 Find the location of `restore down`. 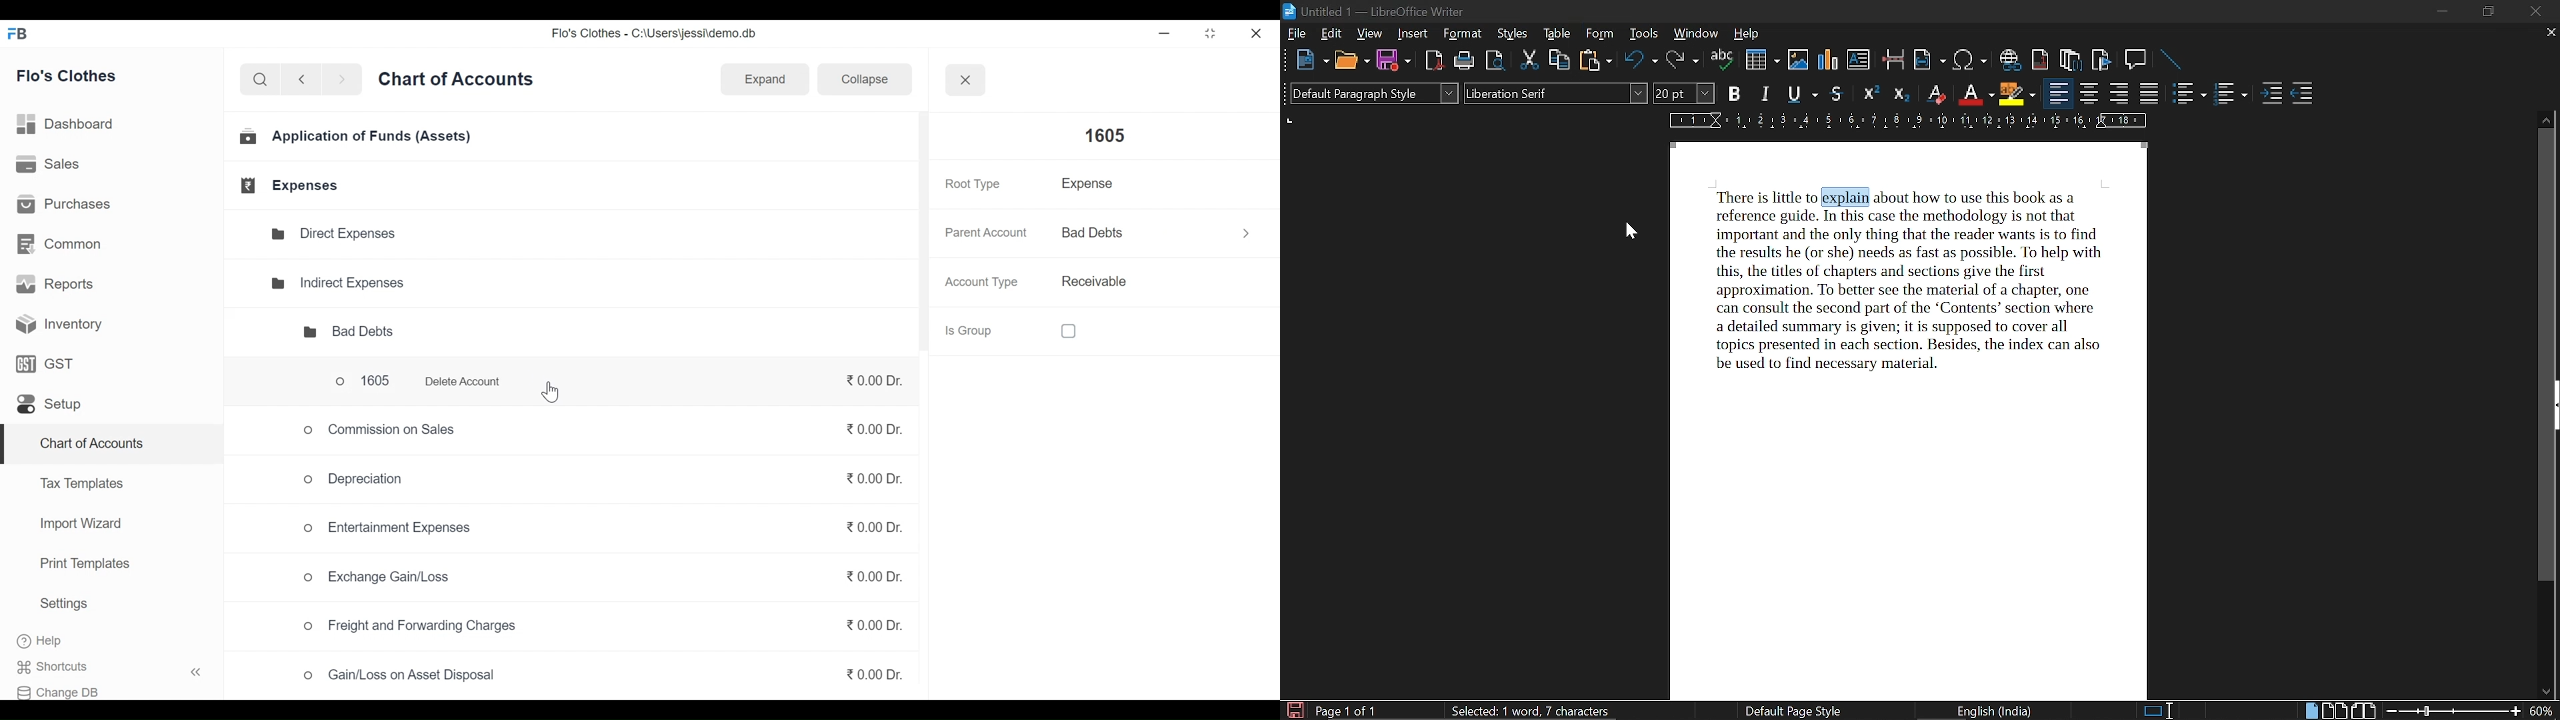

restore down is located at coordinates (1209, 34).